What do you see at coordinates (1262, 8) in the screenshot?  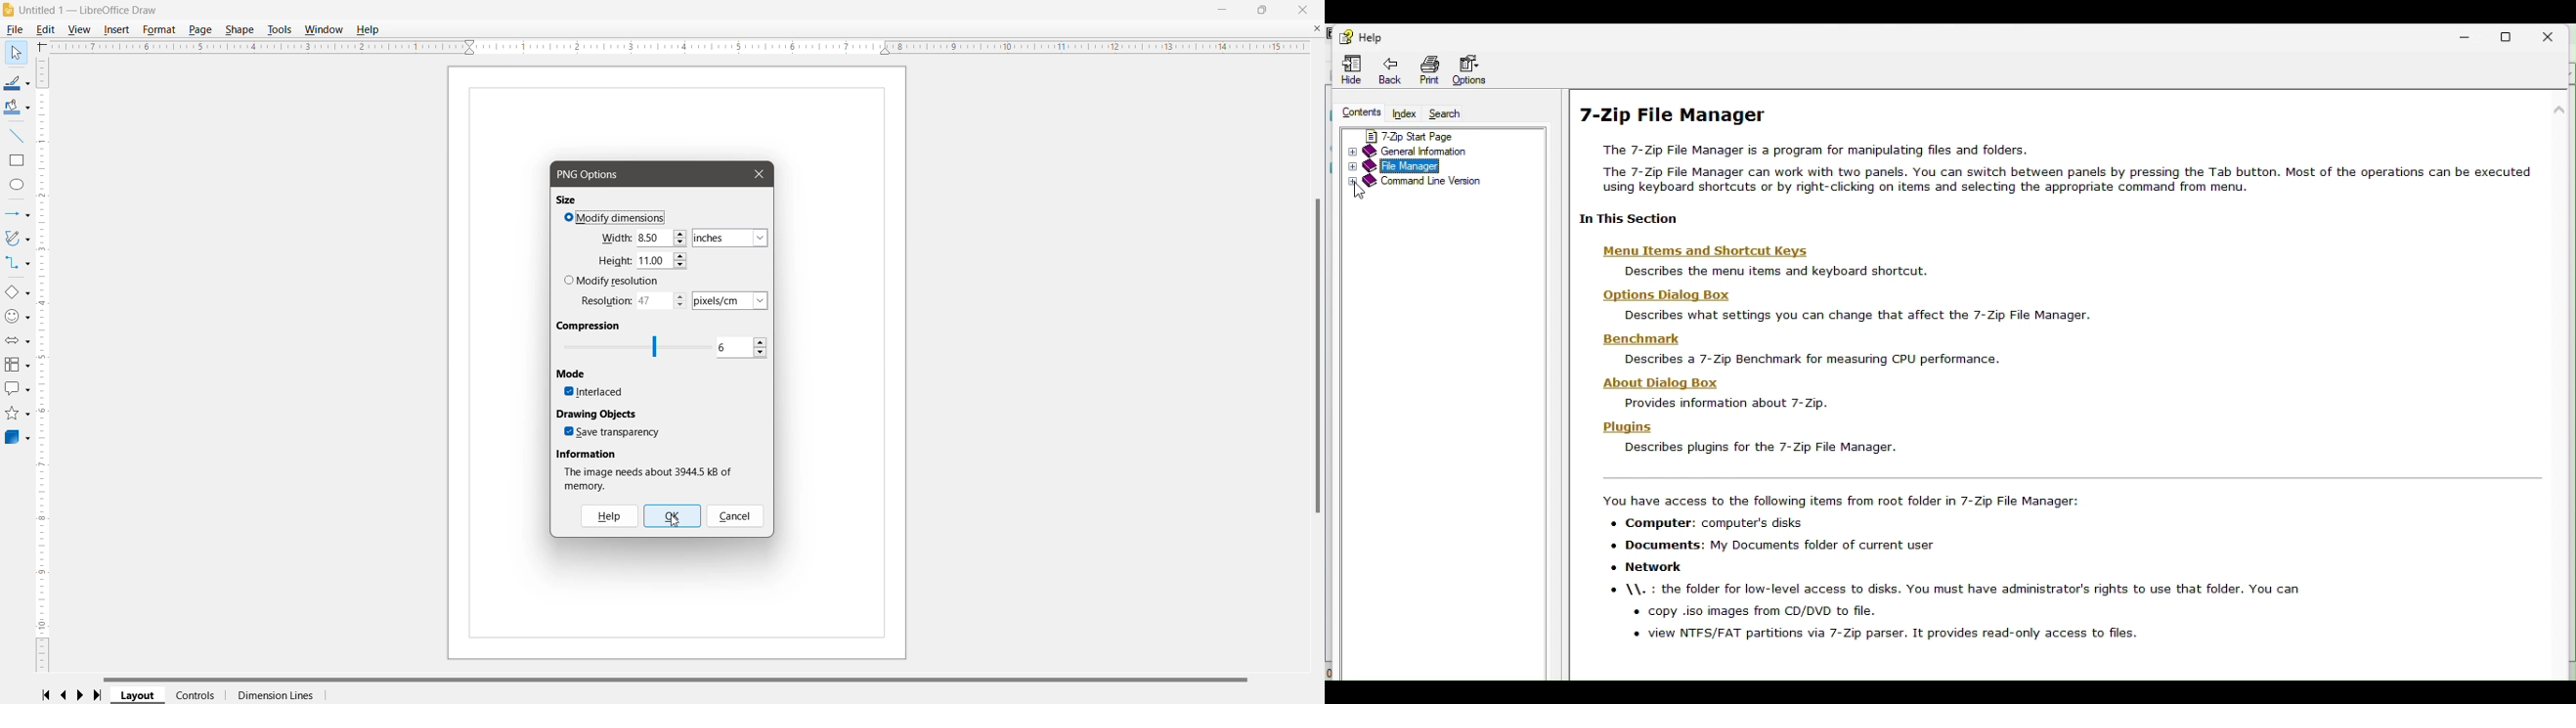 I see `Restore Down` at bounding box center [1262, 8].